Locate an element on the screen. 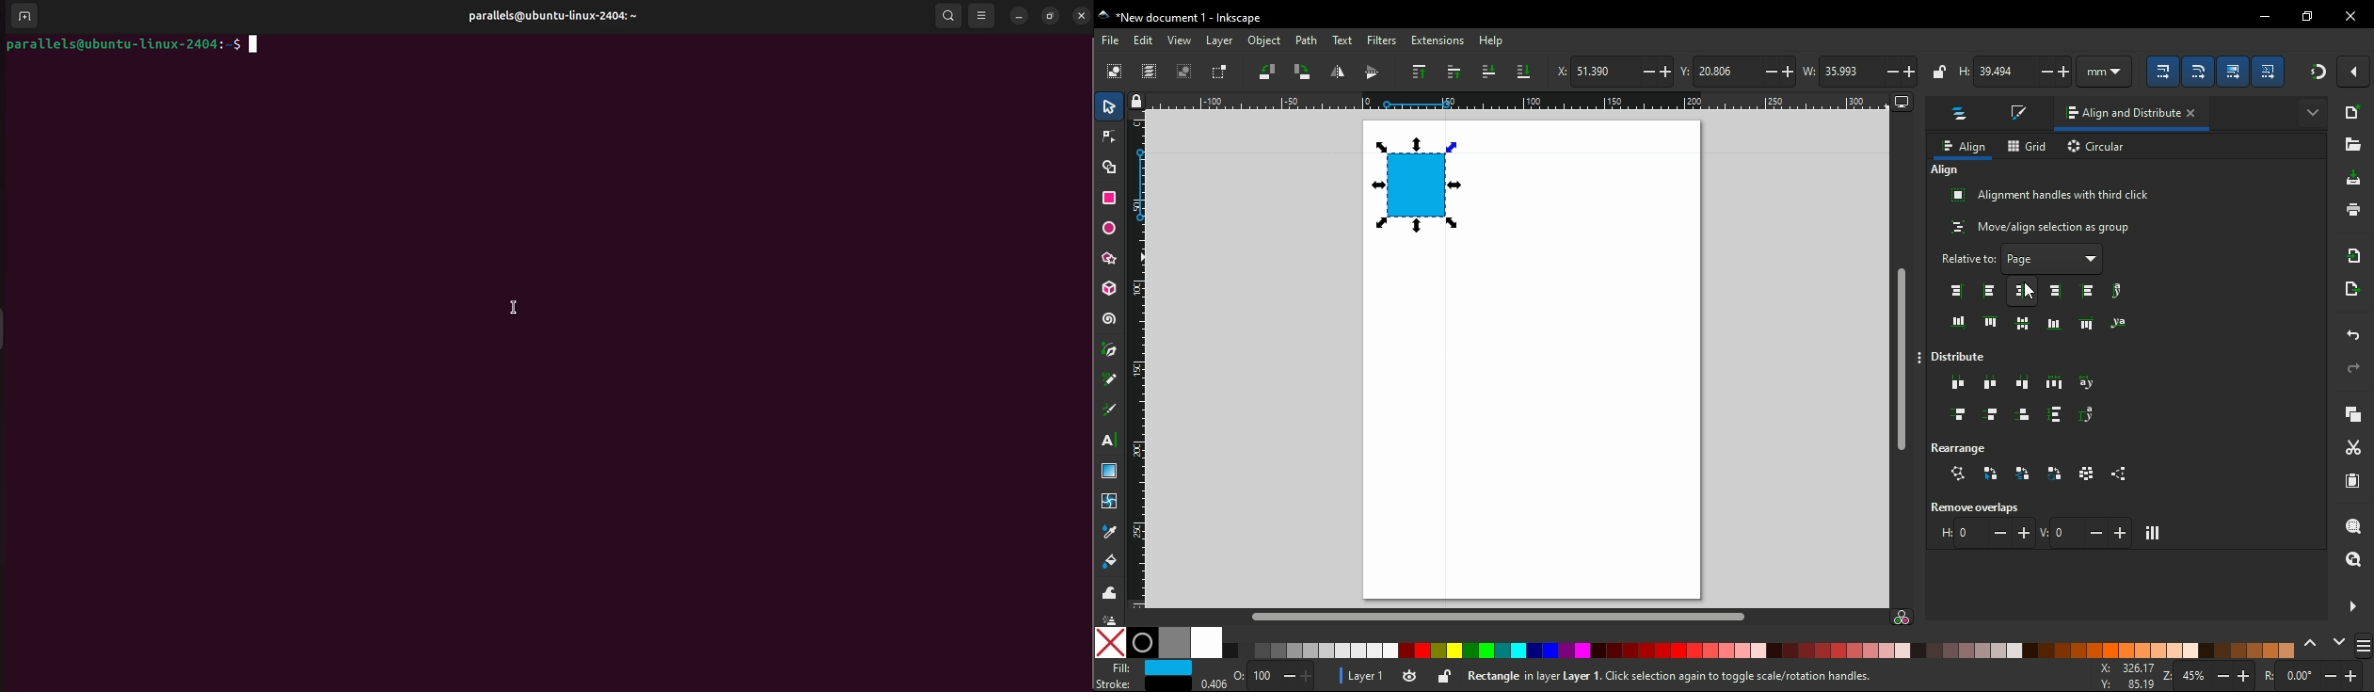  unclump objects is located at coordinates (2122, 474).